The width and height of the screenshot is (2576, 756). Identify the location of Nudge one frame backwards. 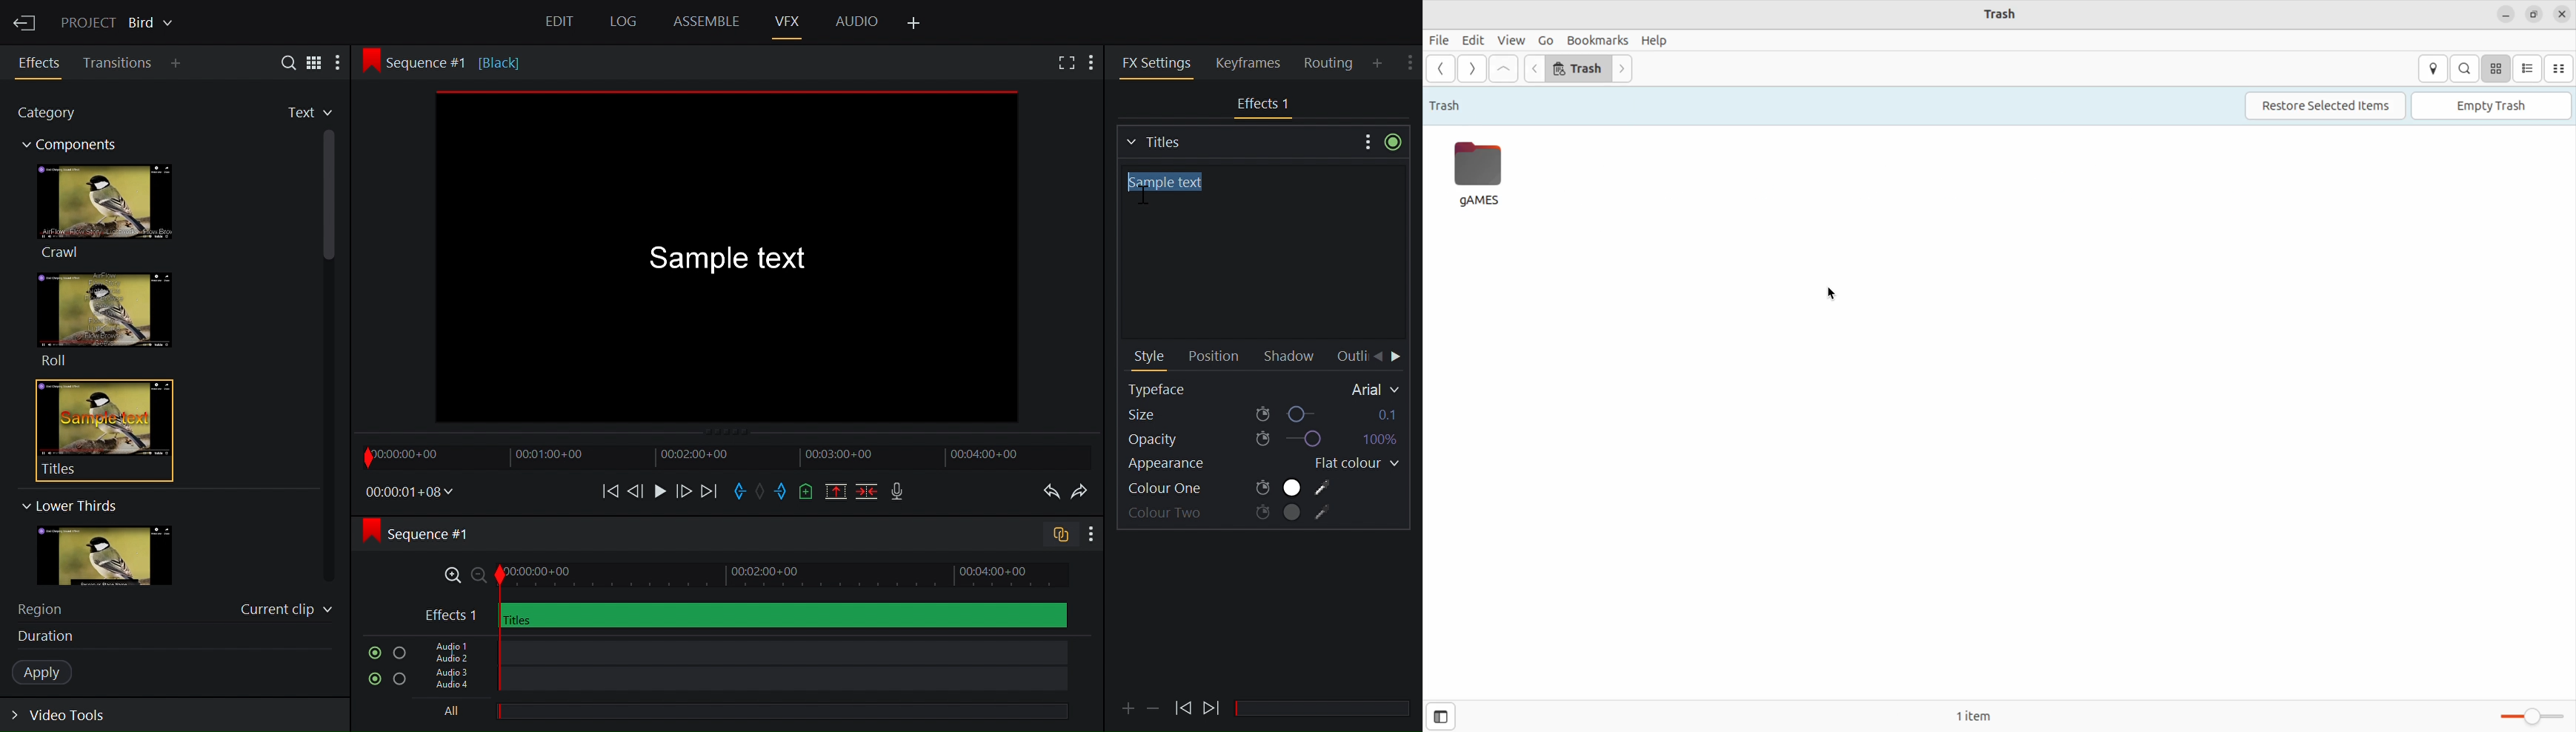
(636, 490).